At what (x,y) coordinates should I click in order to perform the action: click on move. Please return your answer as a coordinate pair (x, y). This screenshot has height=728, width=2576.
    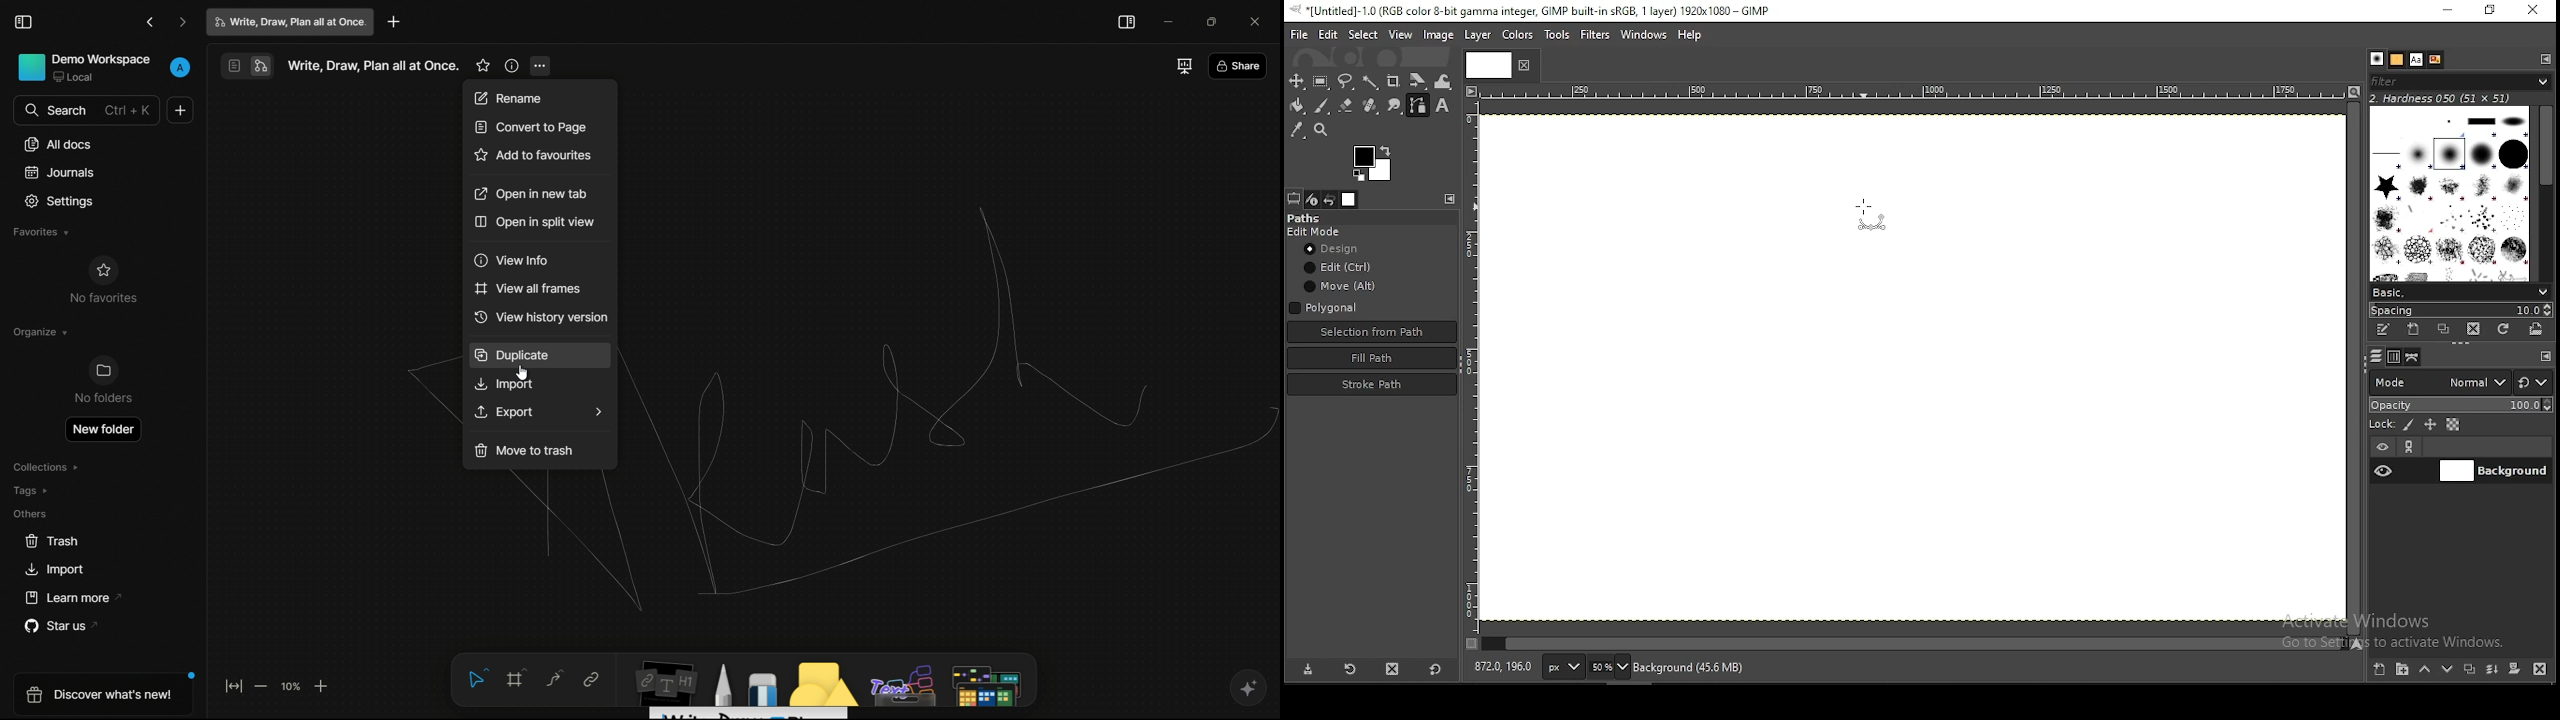
    Looking at the image, I should click on (1341, 286).